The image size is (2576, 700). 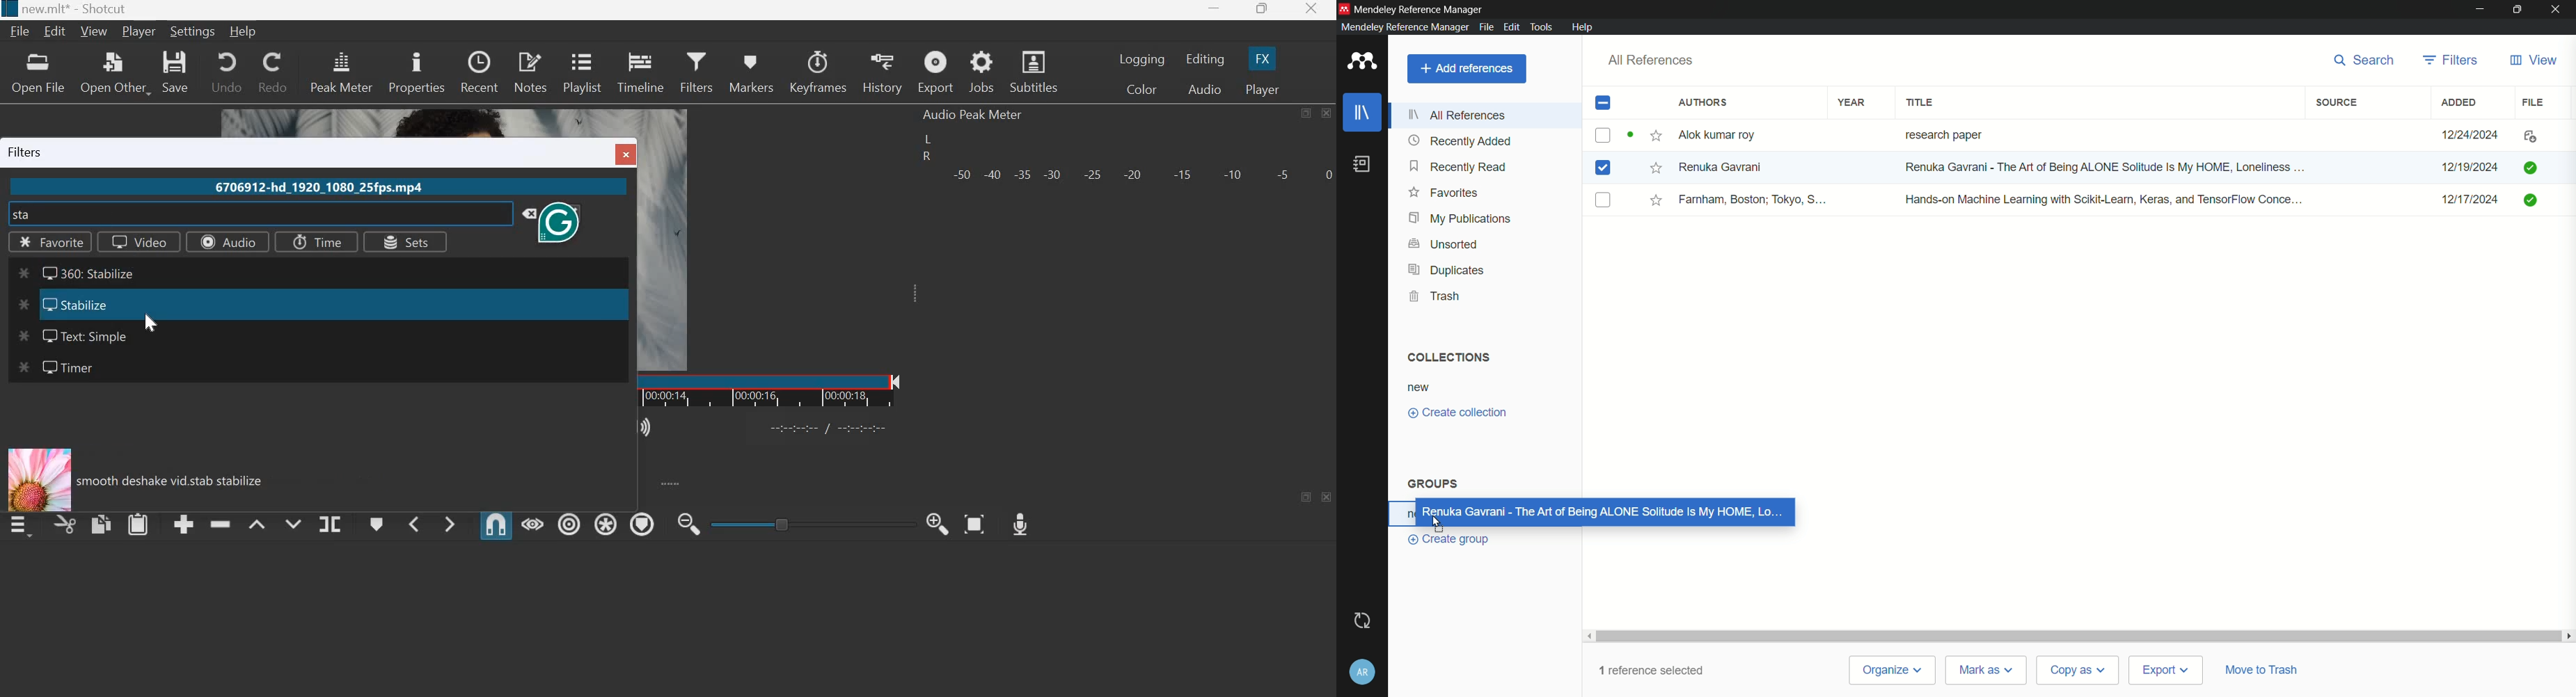 I want to click on paste, so click(x=138, y=524).